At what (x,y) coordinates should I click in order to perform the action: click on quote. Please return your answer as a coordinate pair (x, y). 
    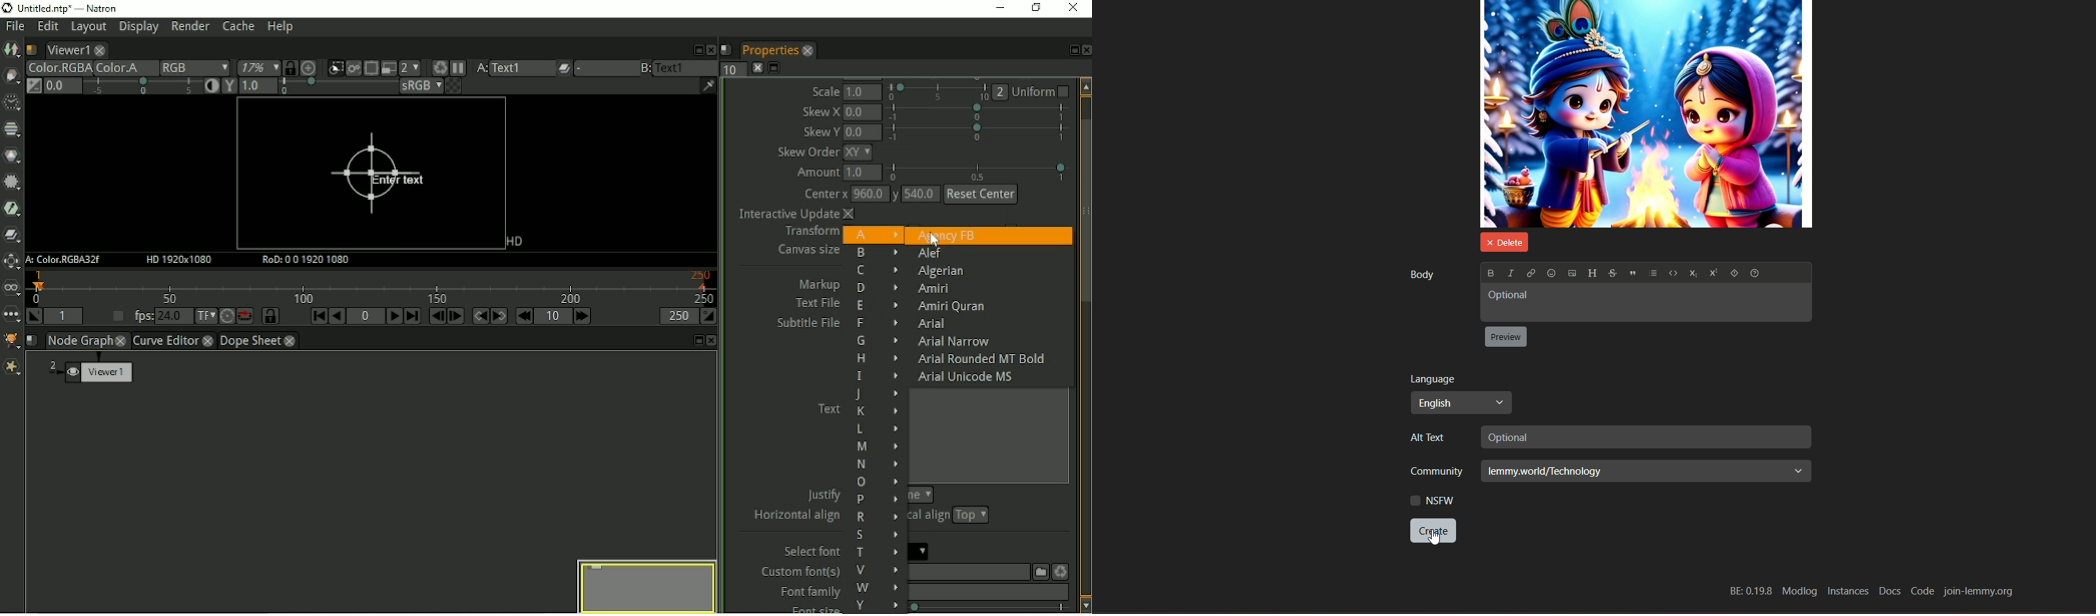
    Looking at the image, I should click on (1633, 275).